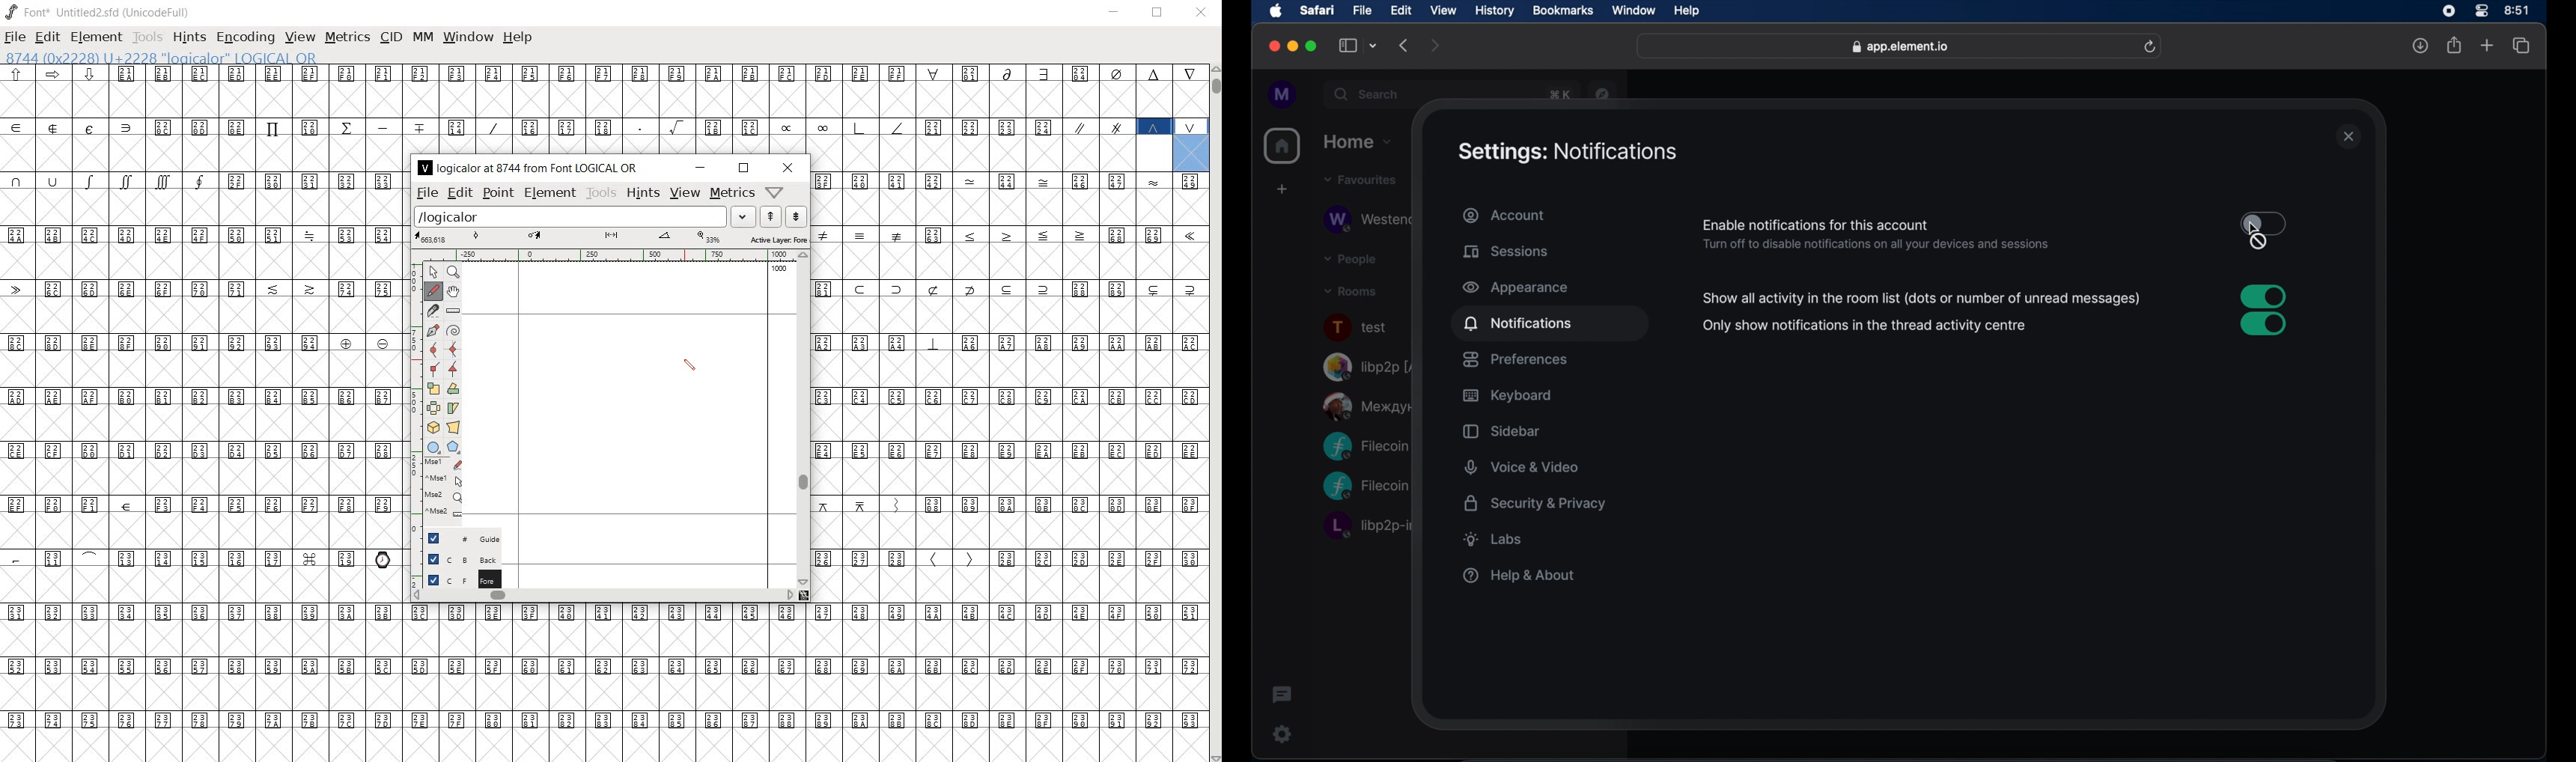 Image resolution: width=2576 pixels, height=784 pixels. Describe the element at coordinates (1900, 47) in the screenshot. I see `web address- app.element.io` at that location.